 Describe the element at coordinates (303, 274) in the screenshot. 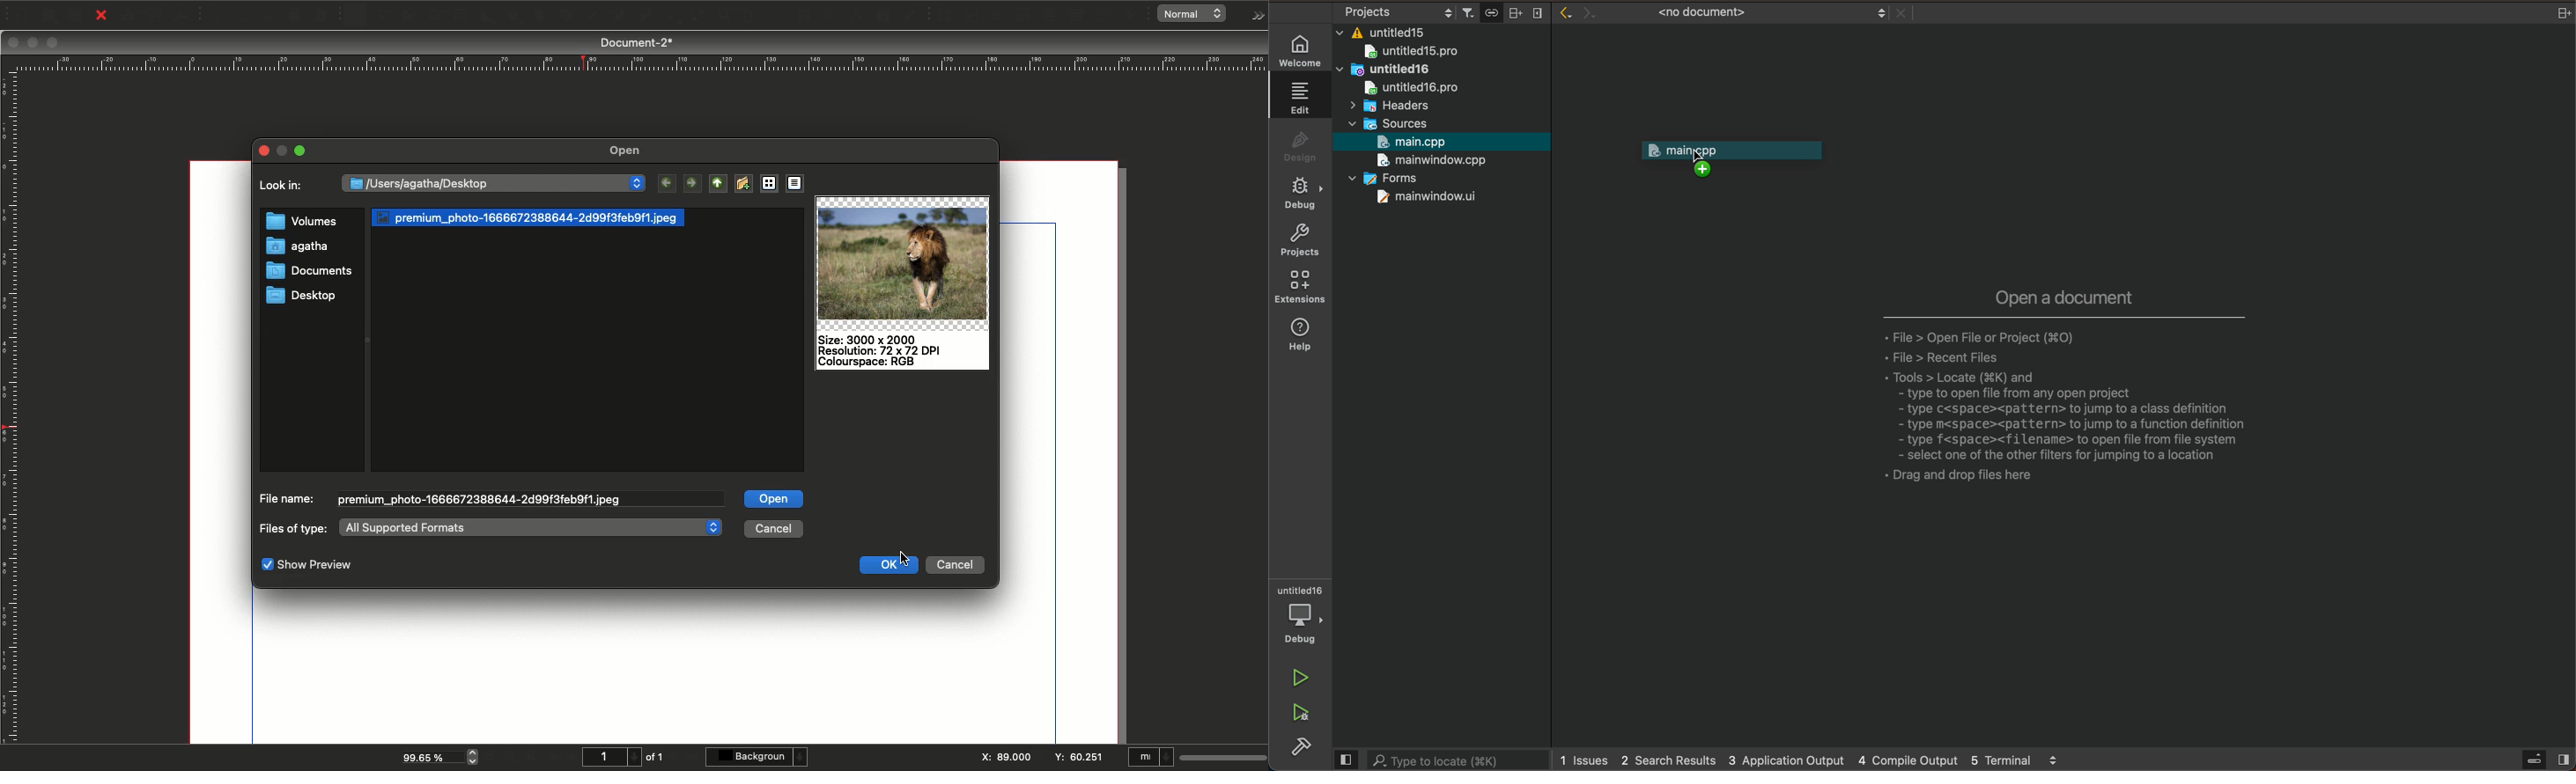

I see `Documents` at that location.